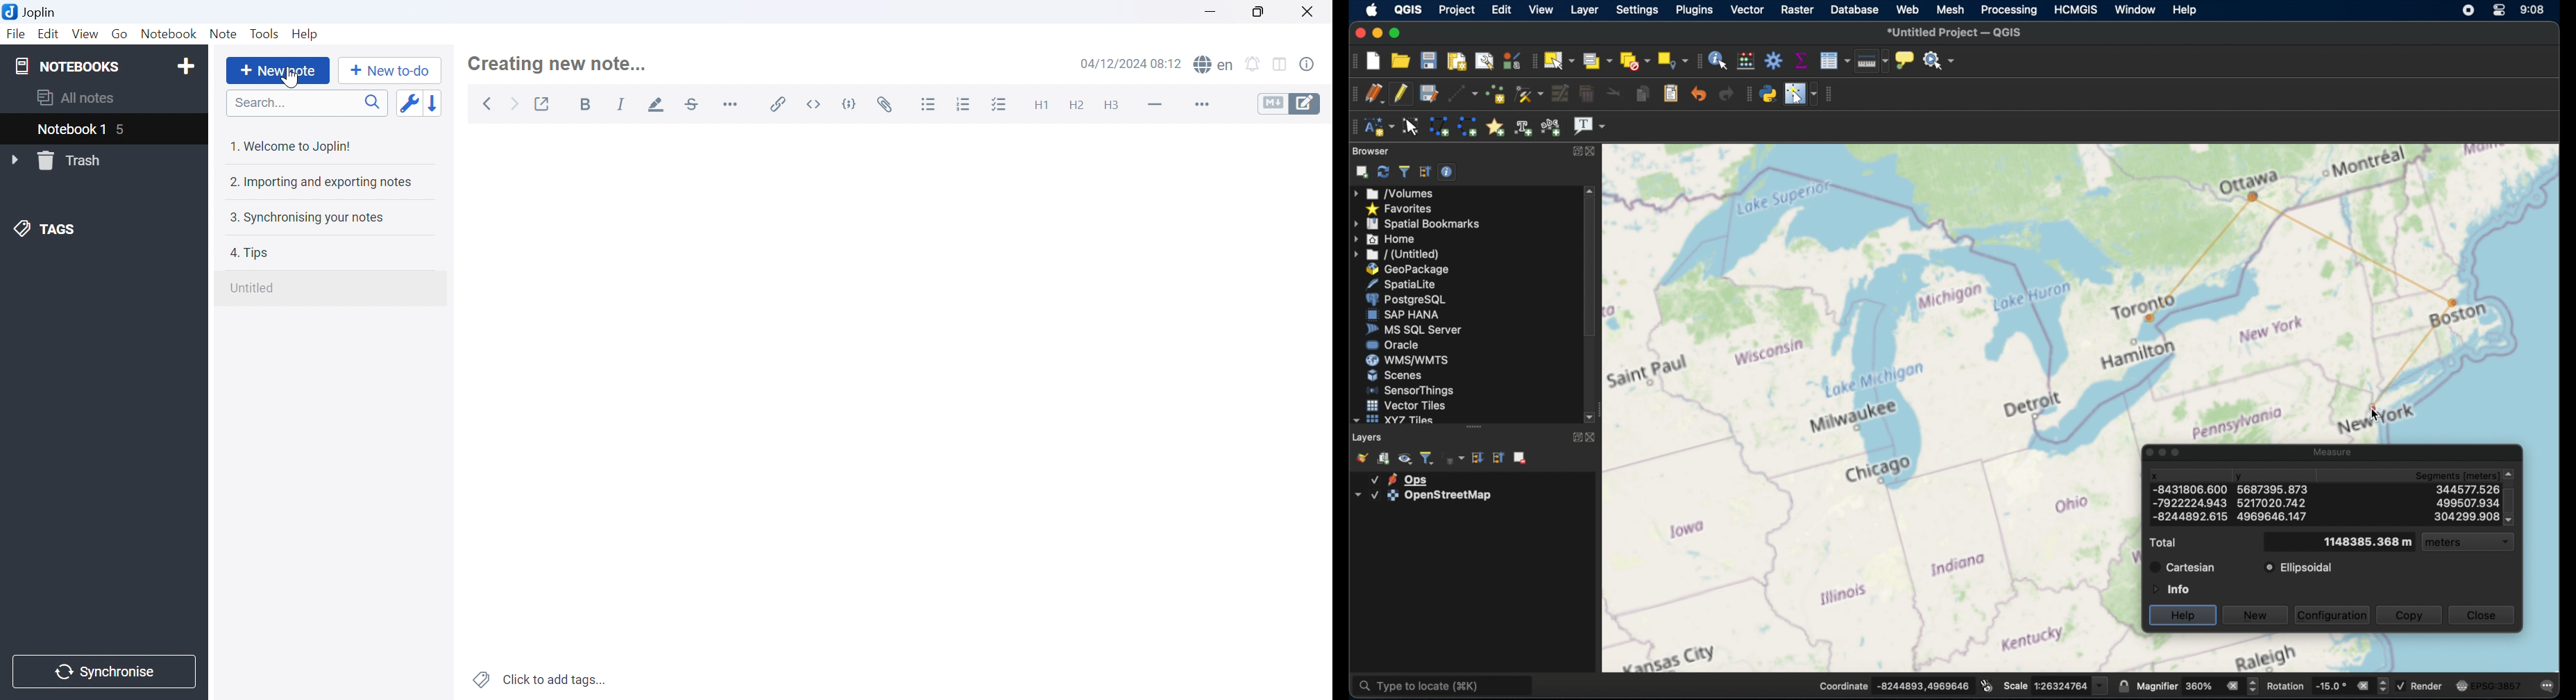  I want to click on select features by value, so click(1597, 60).